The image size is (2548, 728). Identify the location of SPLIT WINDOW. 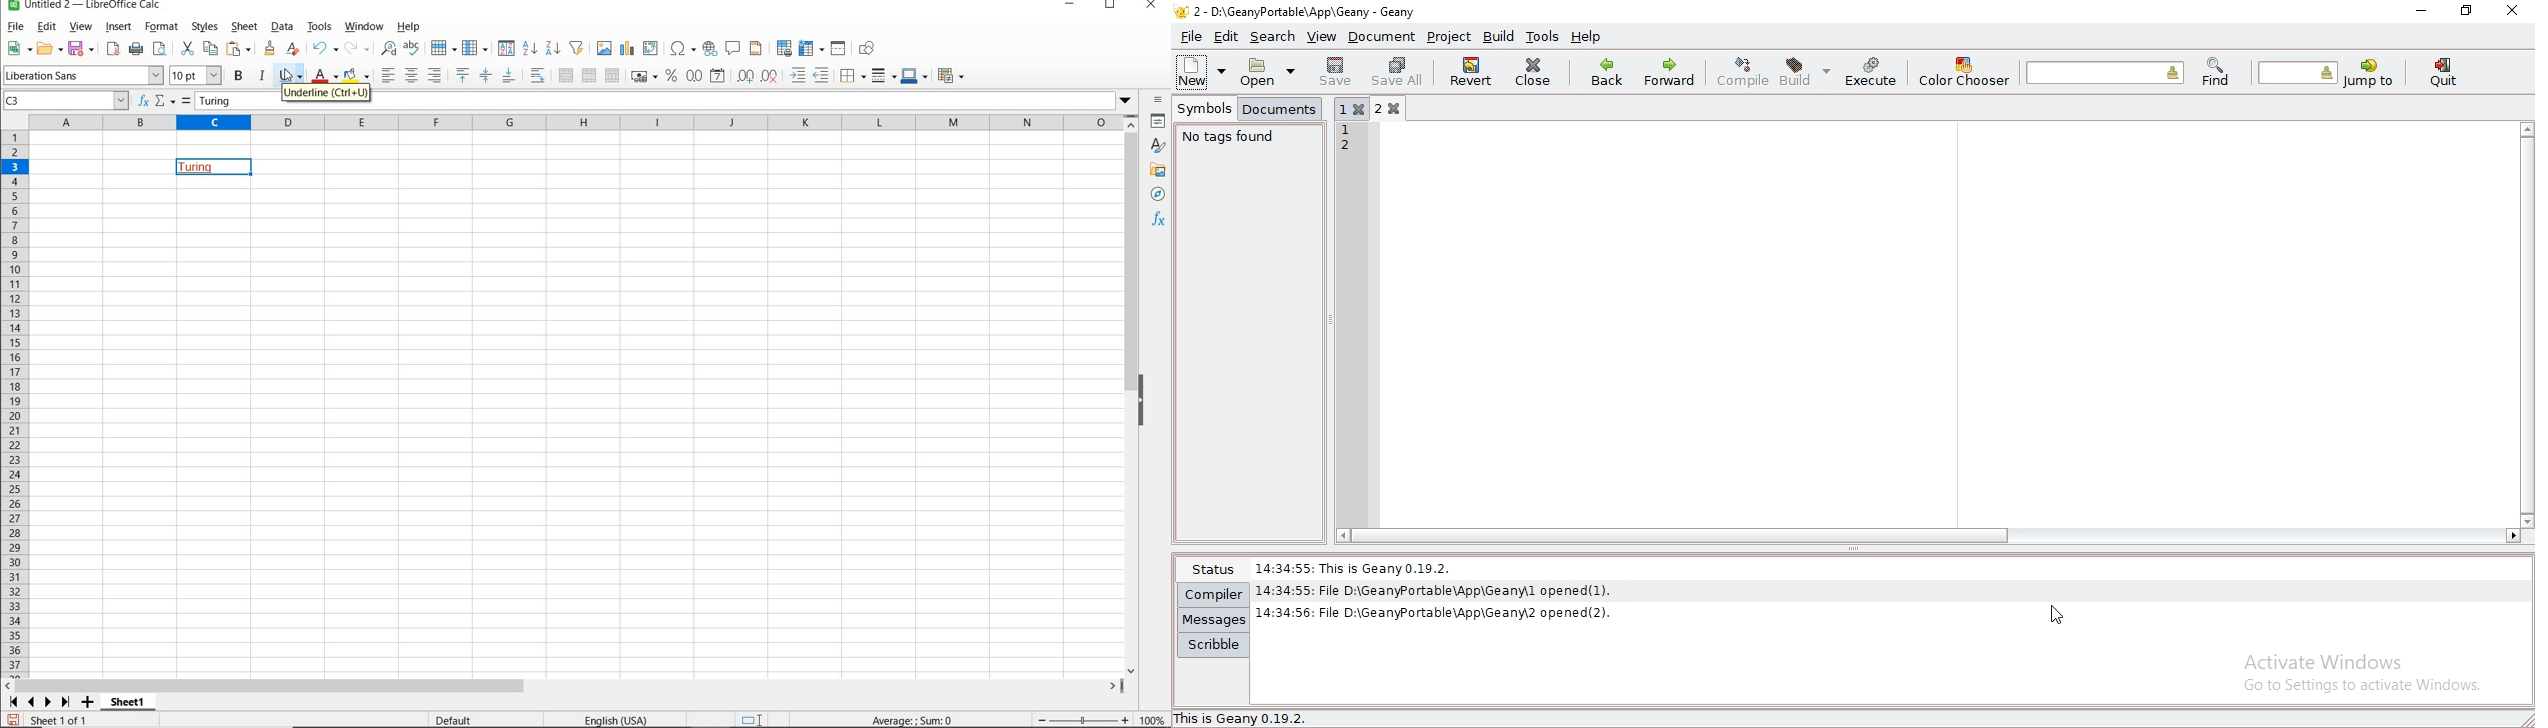
(838, 50).